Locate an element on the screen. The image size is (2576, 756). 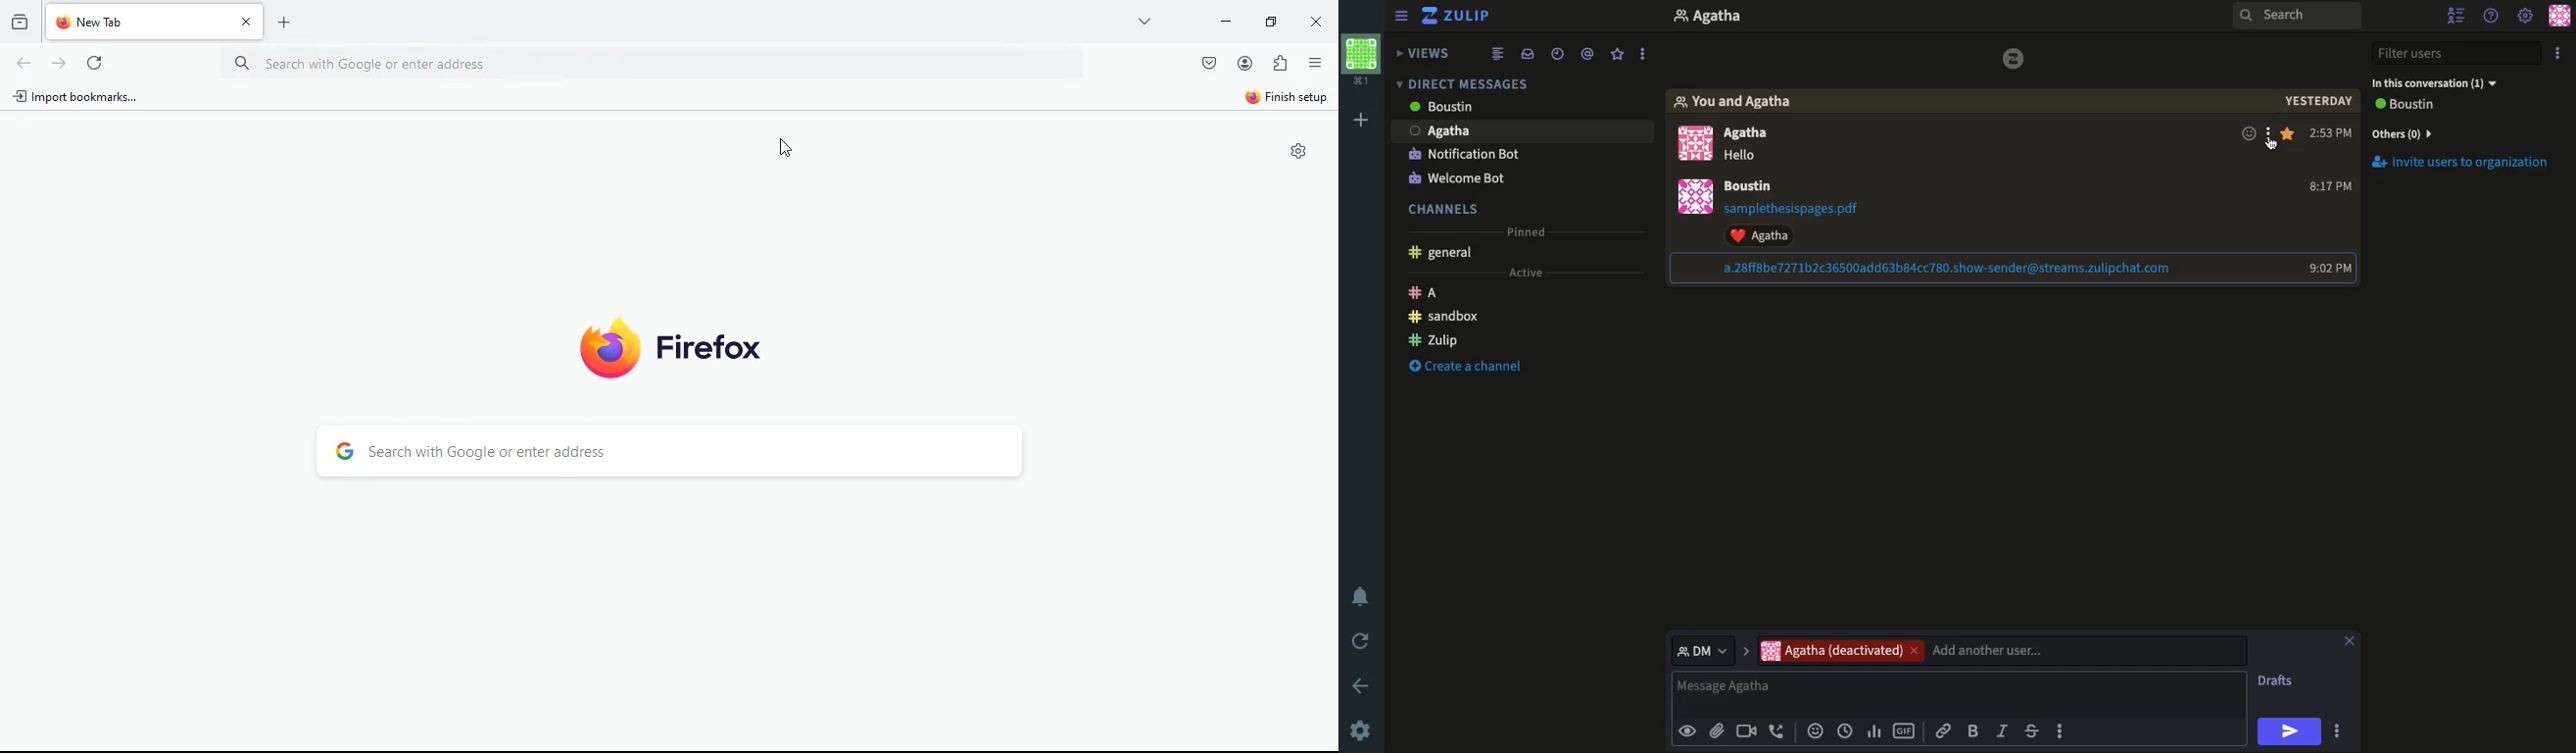
PDF attachment is located at coordinates (1951, 269).